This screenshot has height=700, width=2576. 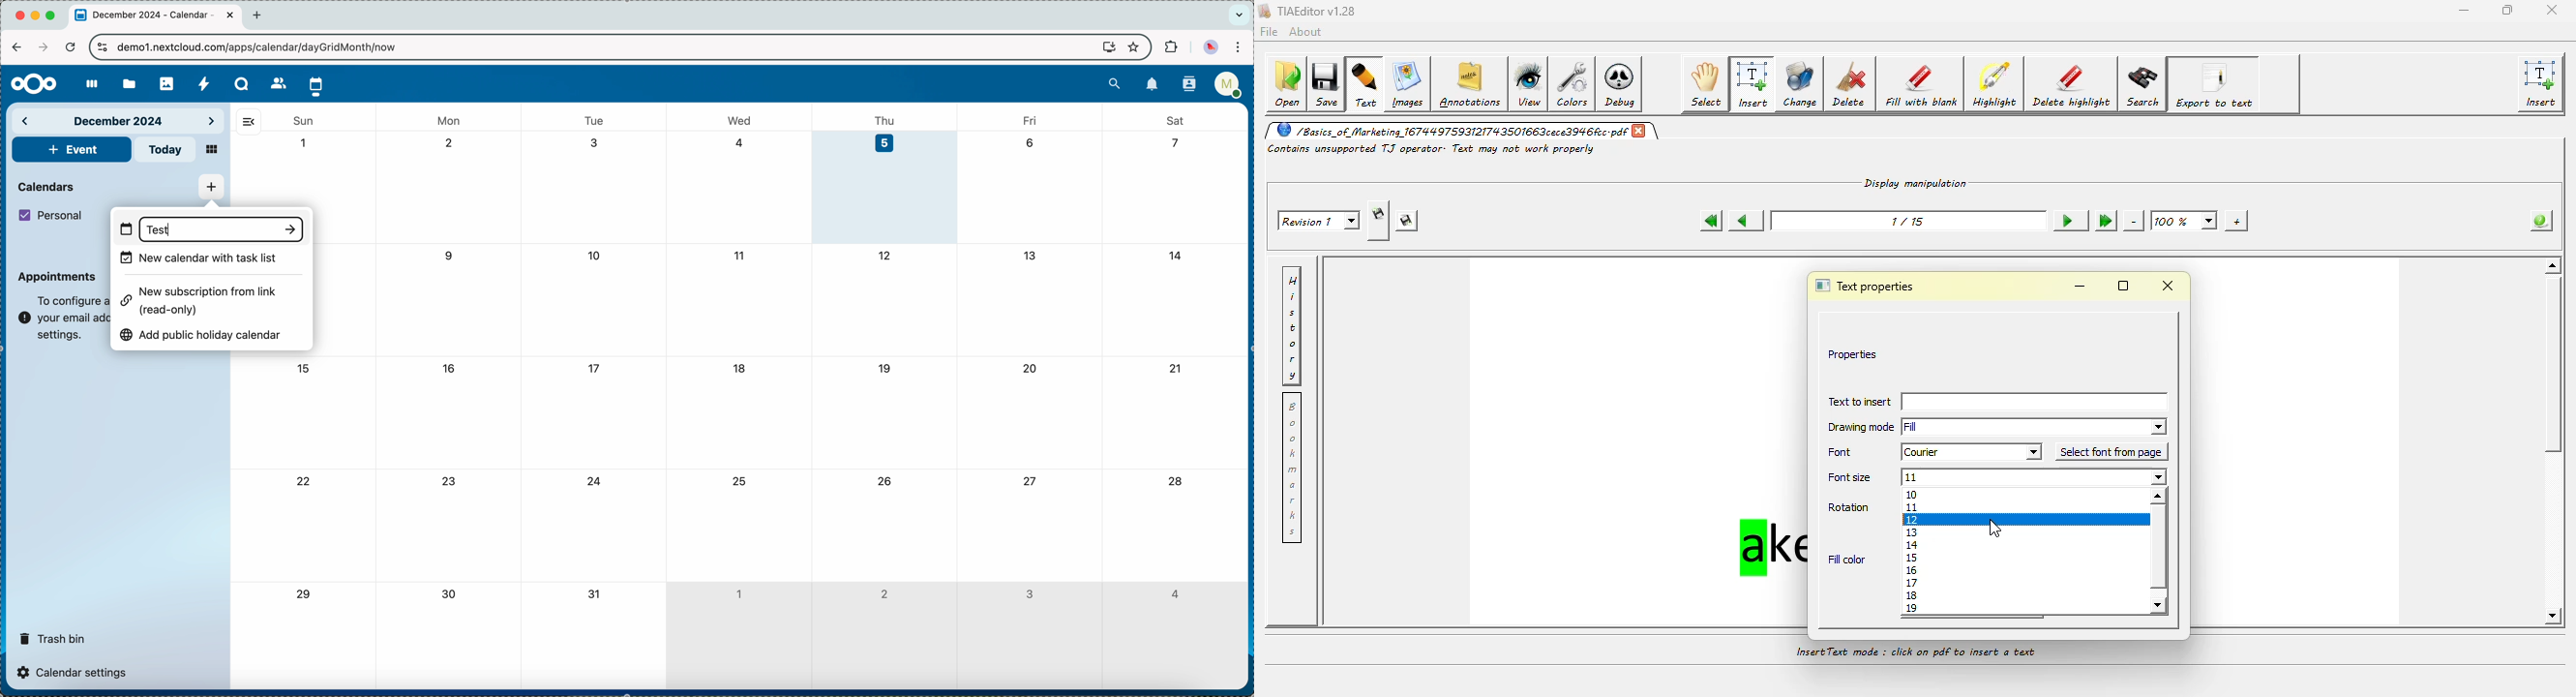 What do you see at coordinates (1228, 88) in the screenshot?
I see `user profile` at bounding box center [1228, 88].